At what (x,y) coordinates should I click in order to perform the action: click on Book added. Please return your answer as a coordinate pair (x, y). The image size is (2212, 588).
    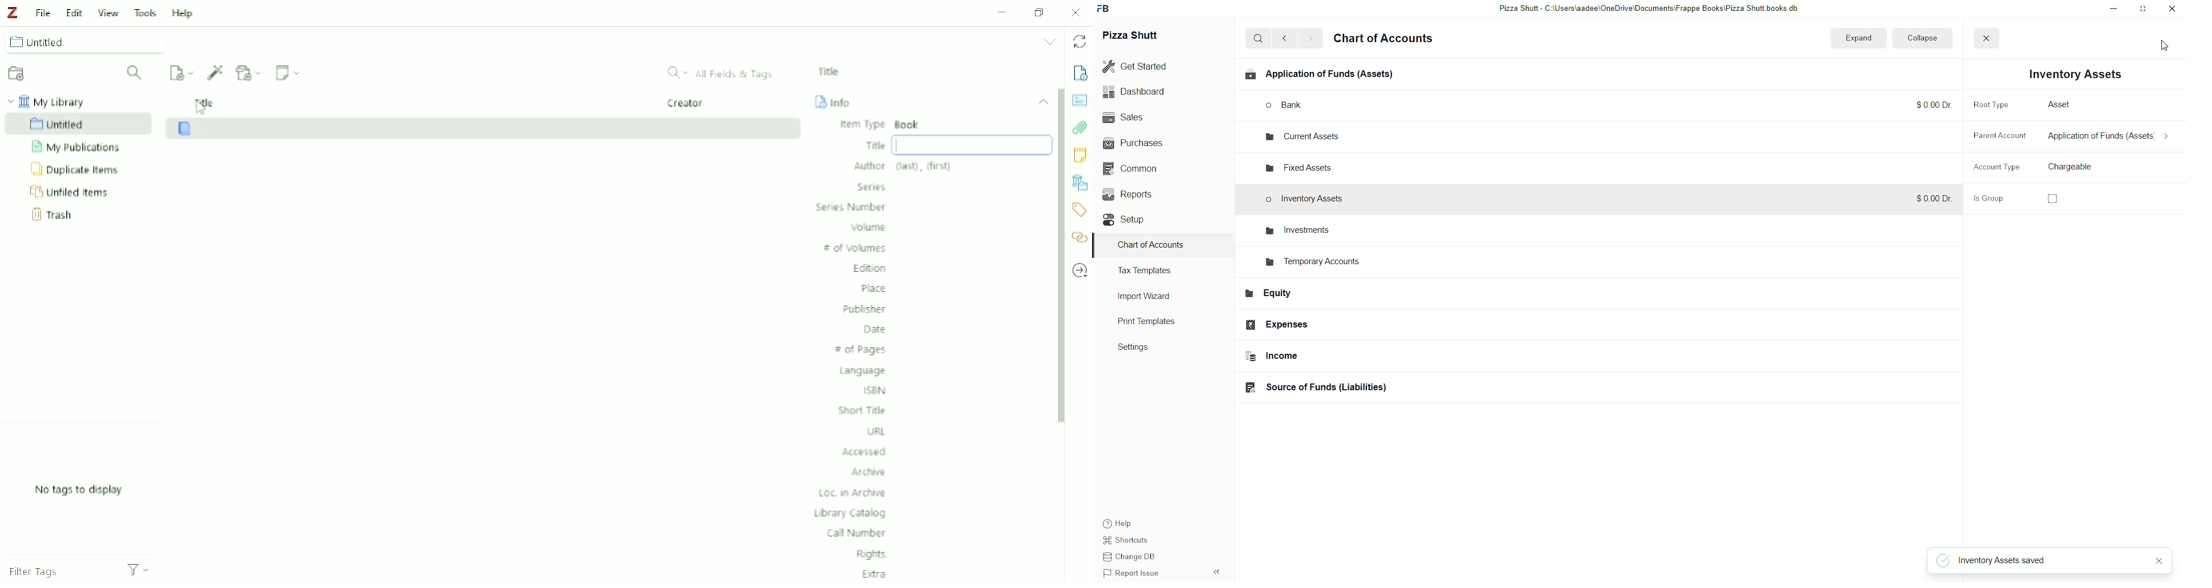
    Looking at the image, I should click on (482, 129).